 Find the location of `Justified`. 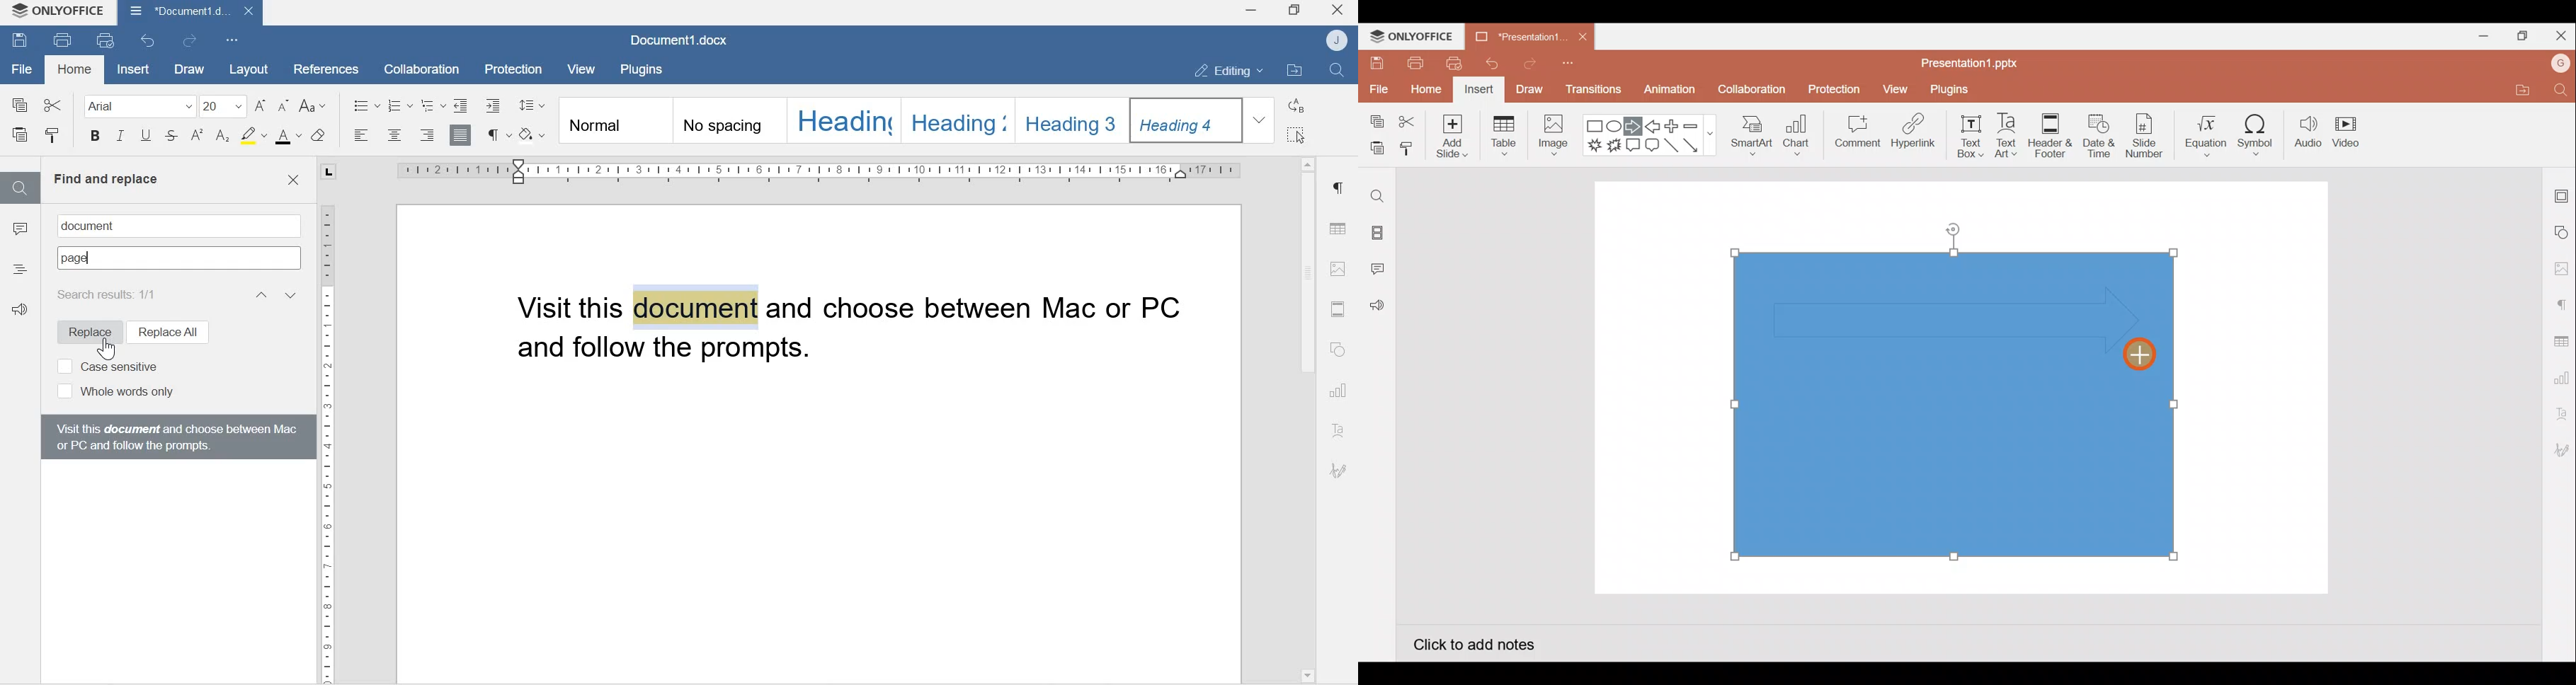

Justified is located at coordinates (461, 134).